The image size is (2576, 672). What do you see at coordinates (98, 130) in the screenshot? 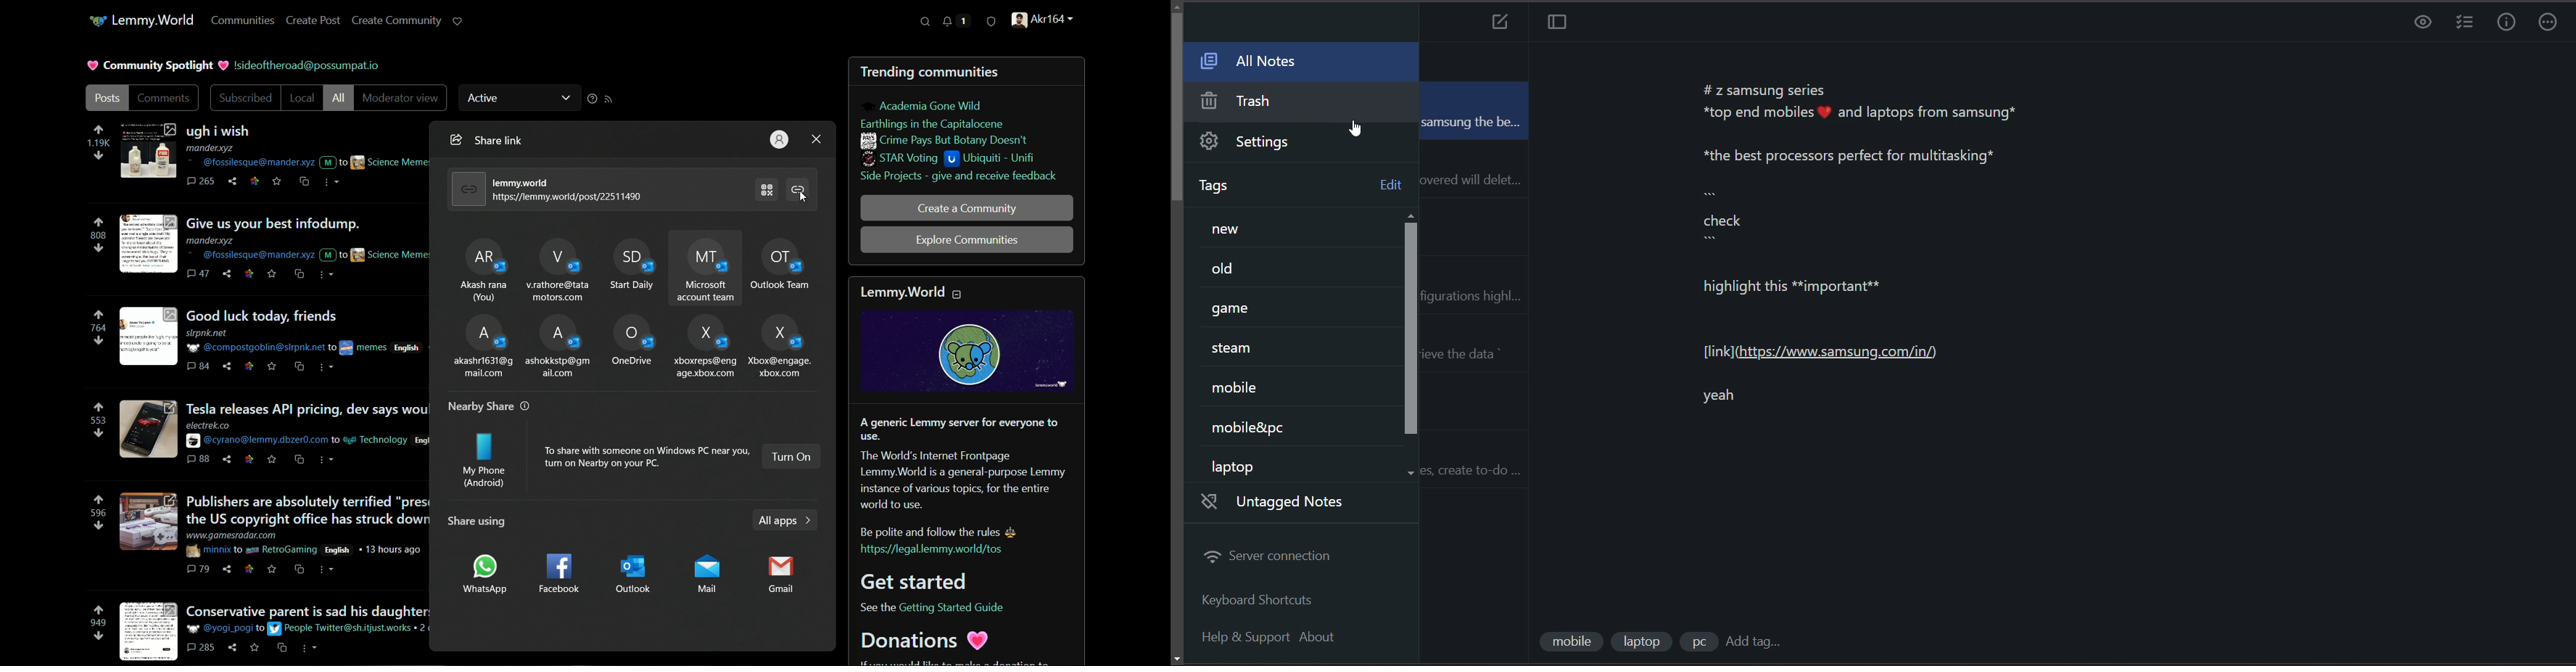
I see `upvote` at bounding box center [98, 130].